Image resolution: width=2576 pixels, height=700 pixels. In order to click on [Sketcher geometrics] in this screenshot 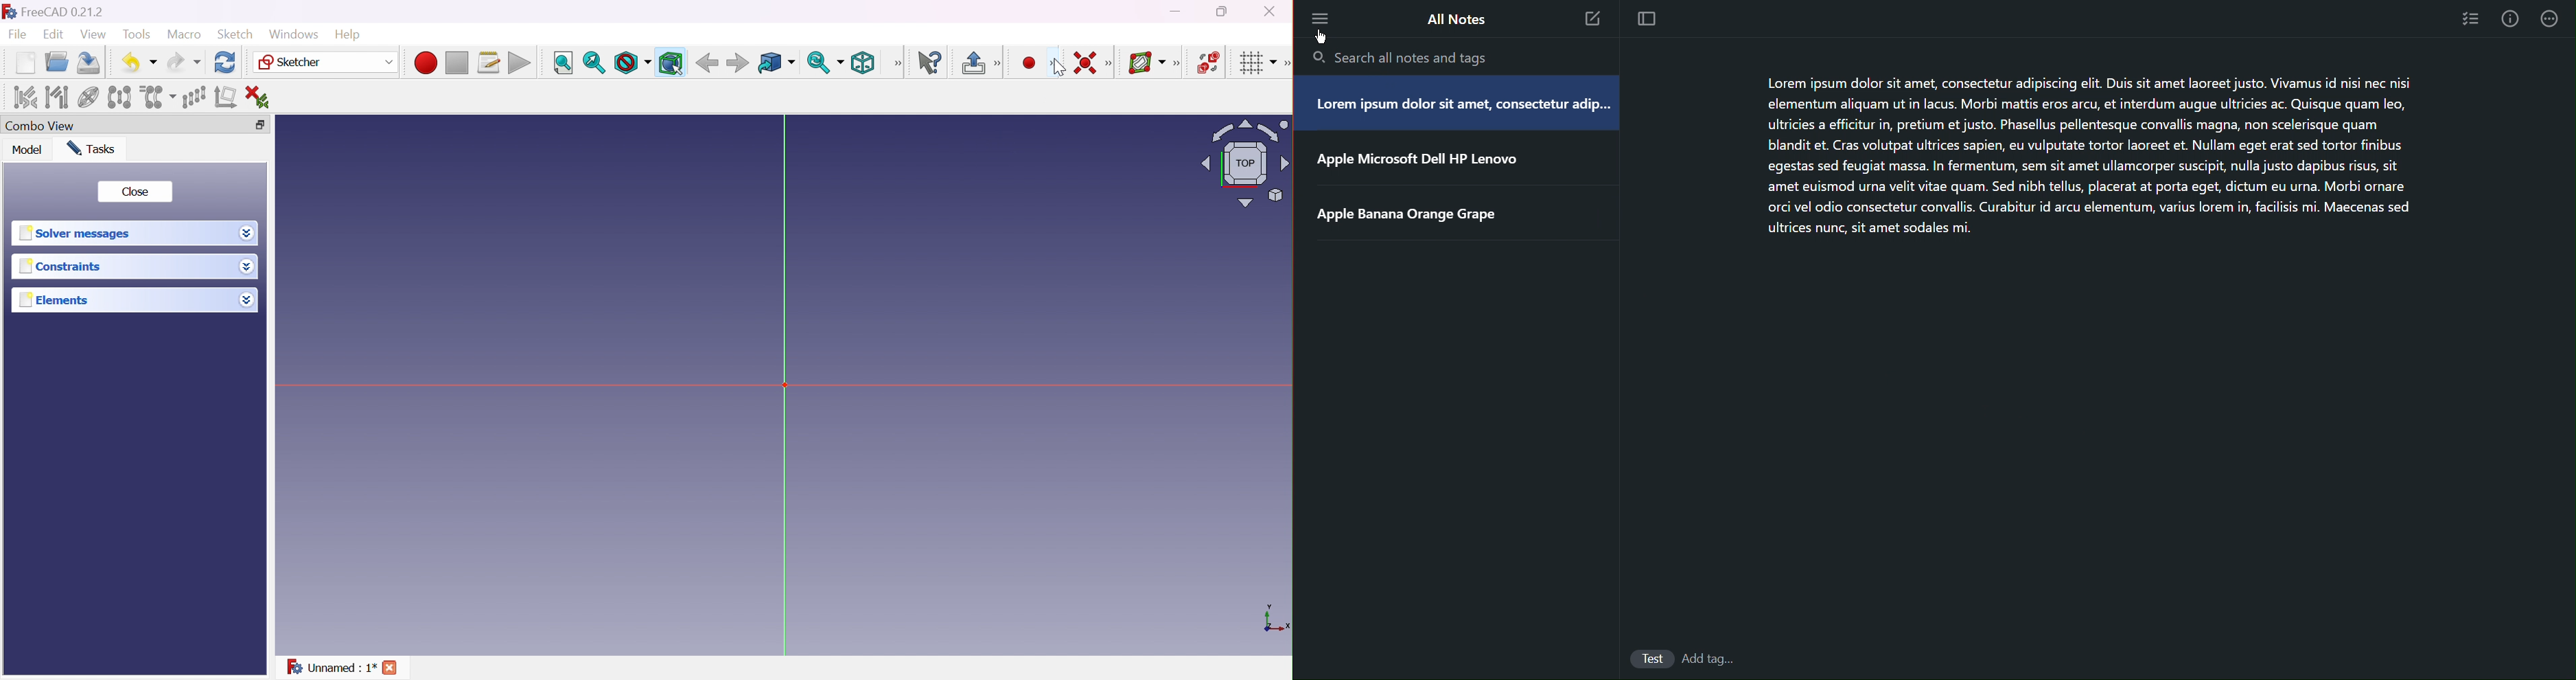, I will do `click(1054, 63)`.